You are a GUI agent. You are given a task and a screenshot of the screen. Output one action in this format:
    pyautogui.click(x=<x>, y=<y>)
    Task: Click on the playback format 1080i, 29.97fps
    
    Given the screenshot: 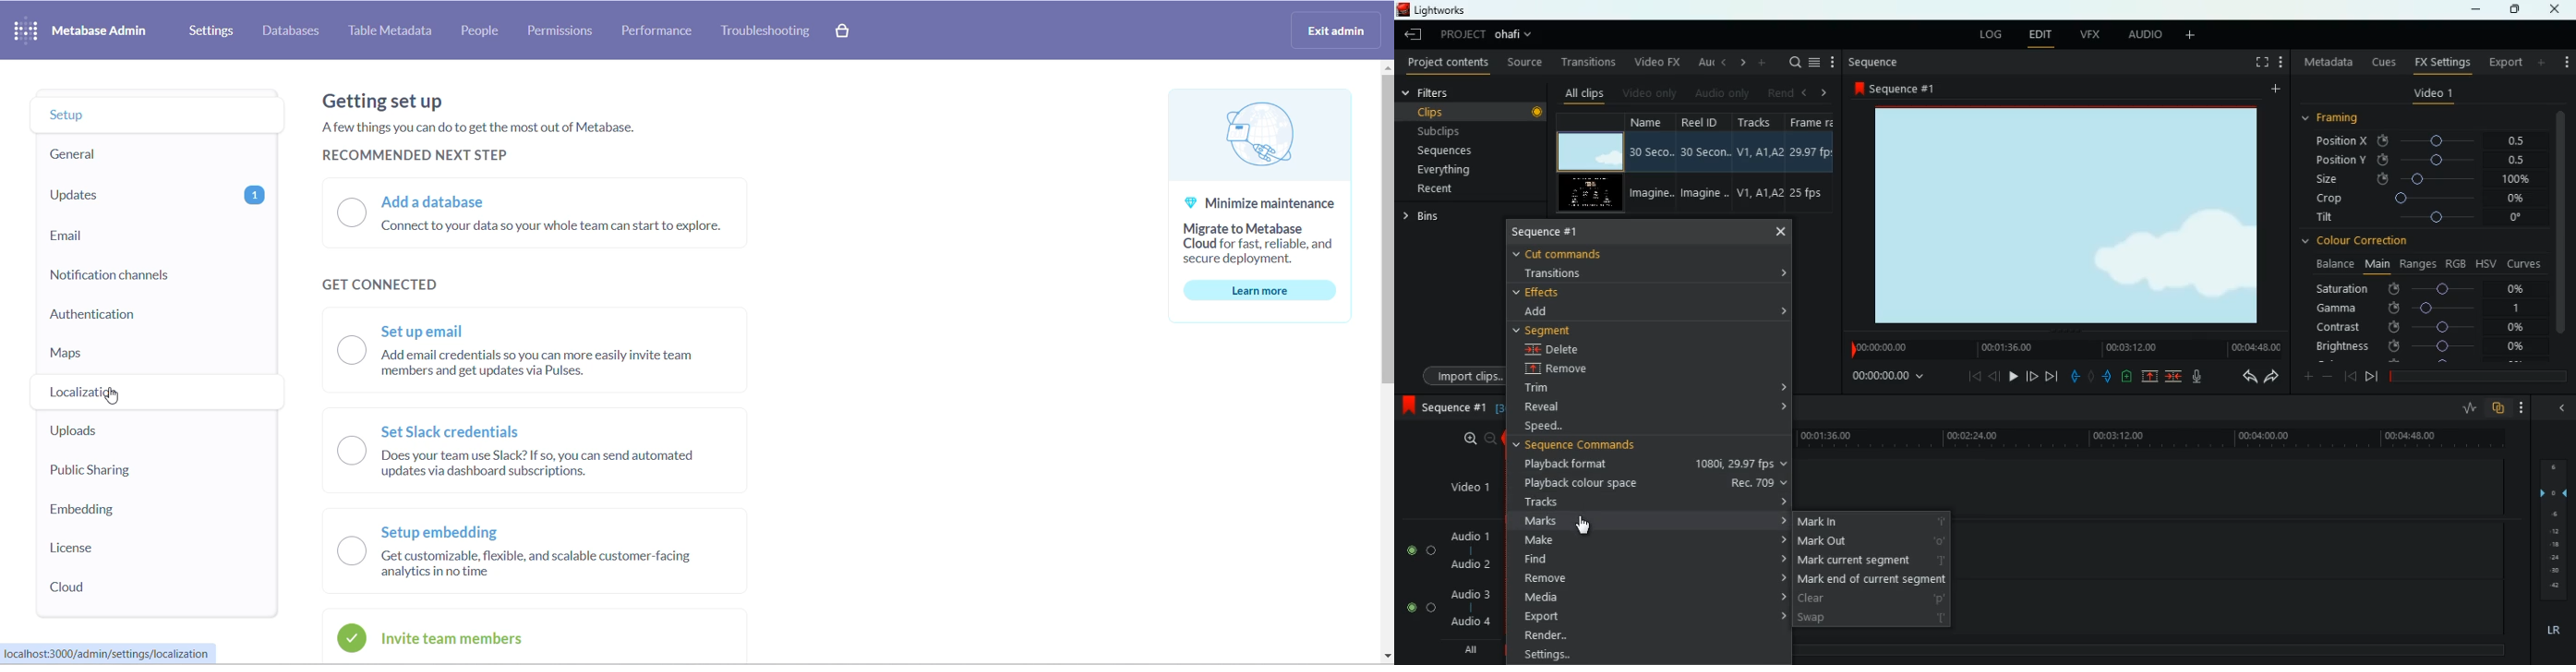 What is the action you would take?
    pyautogui.click(x=1654, y=464)
    